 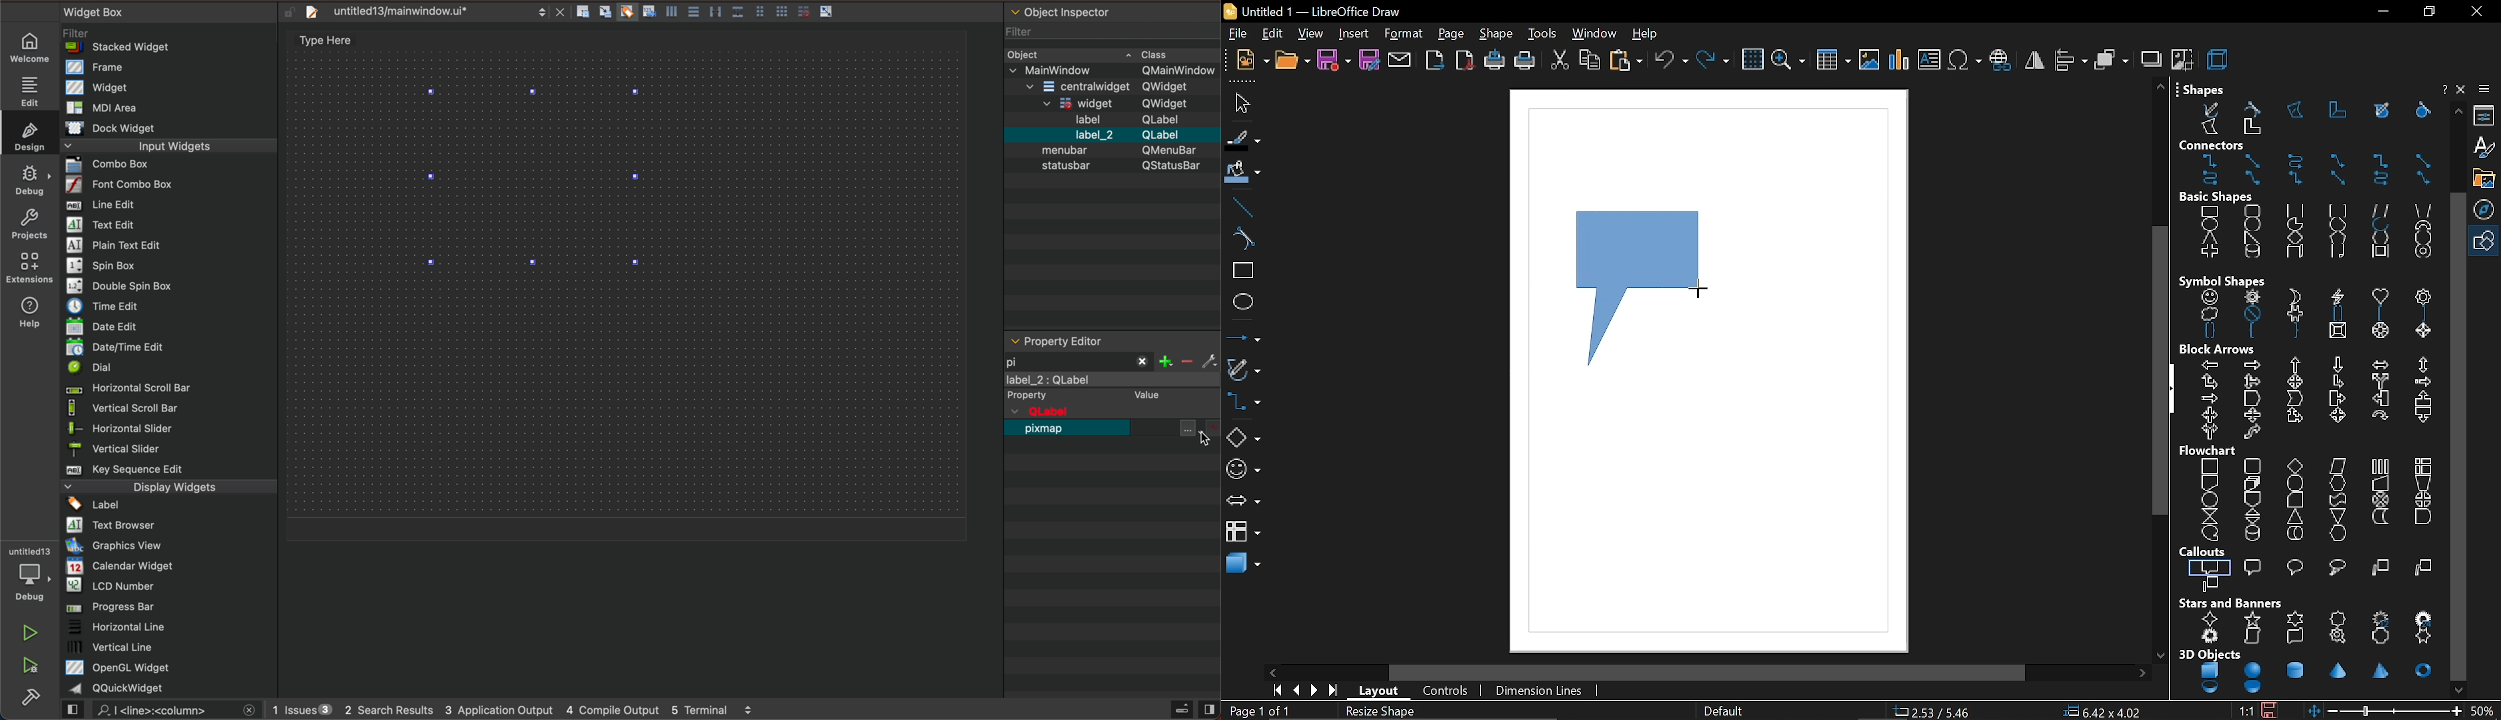 I want to click on select, so click(x=1239, y=103).